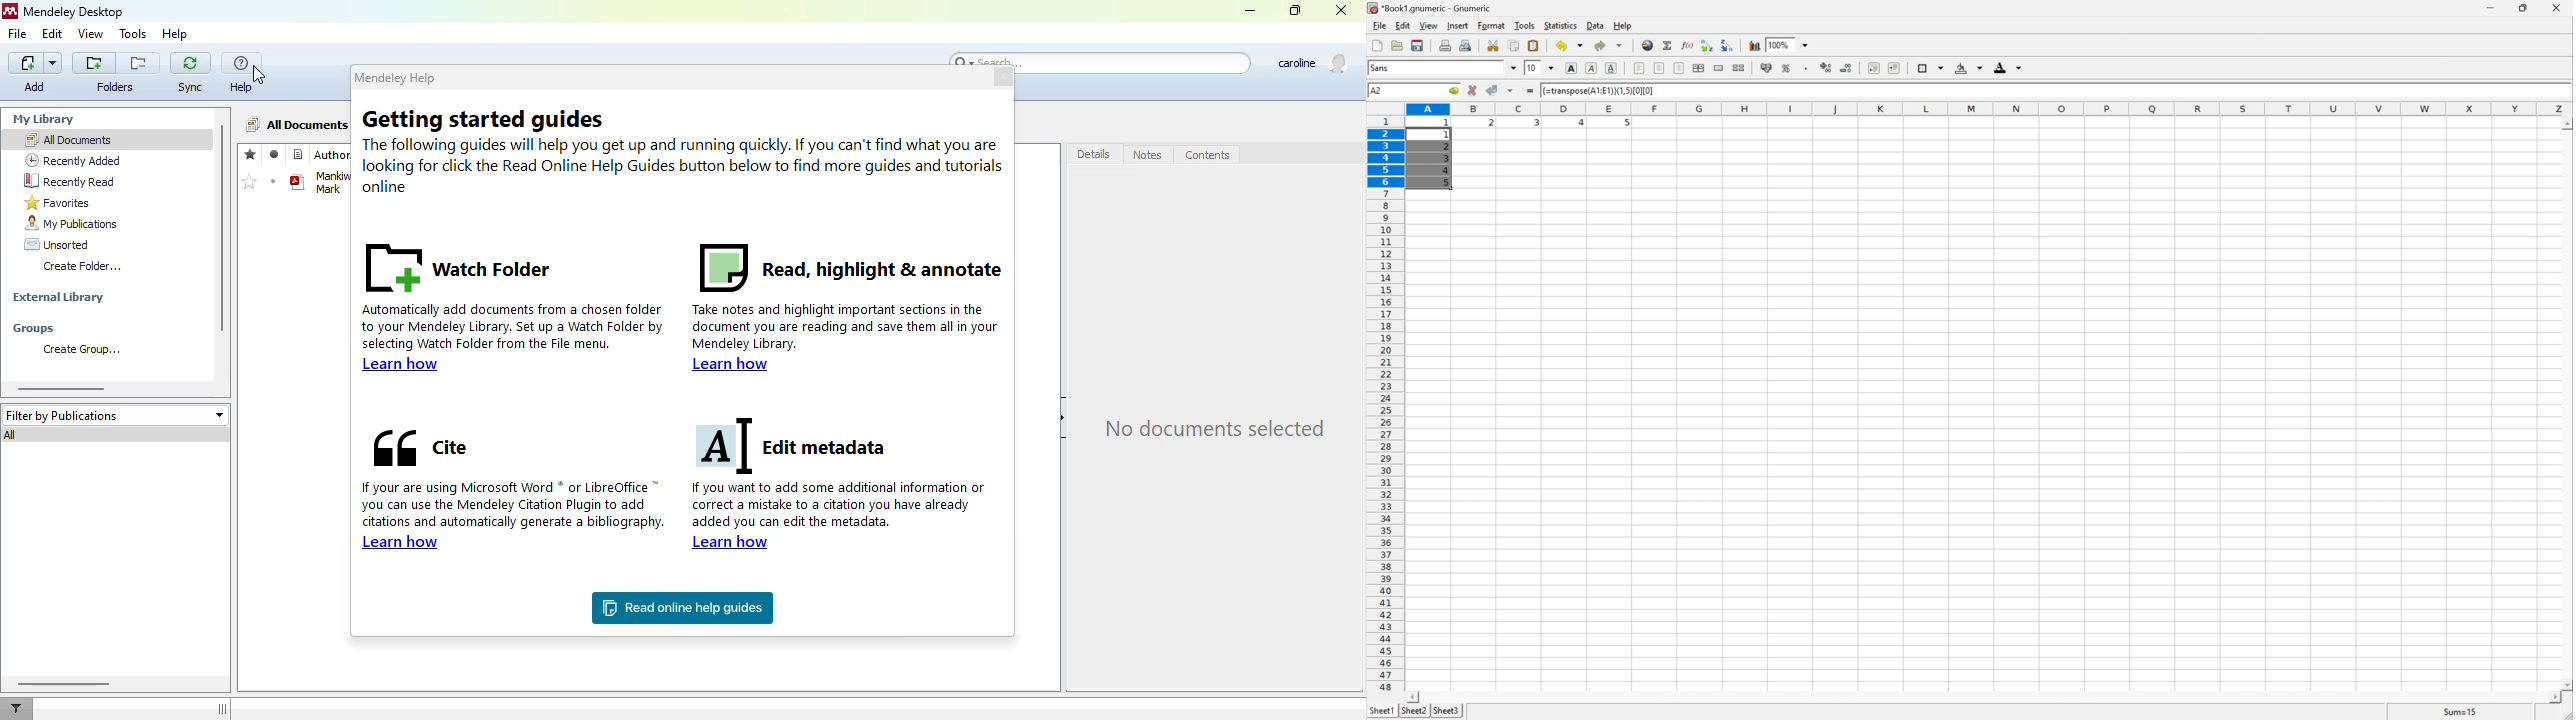 The height and width of the screenshot is (728, 2576). Describe the element at coordinates (1340, 11) in the screenshot. I see `close` at that location.